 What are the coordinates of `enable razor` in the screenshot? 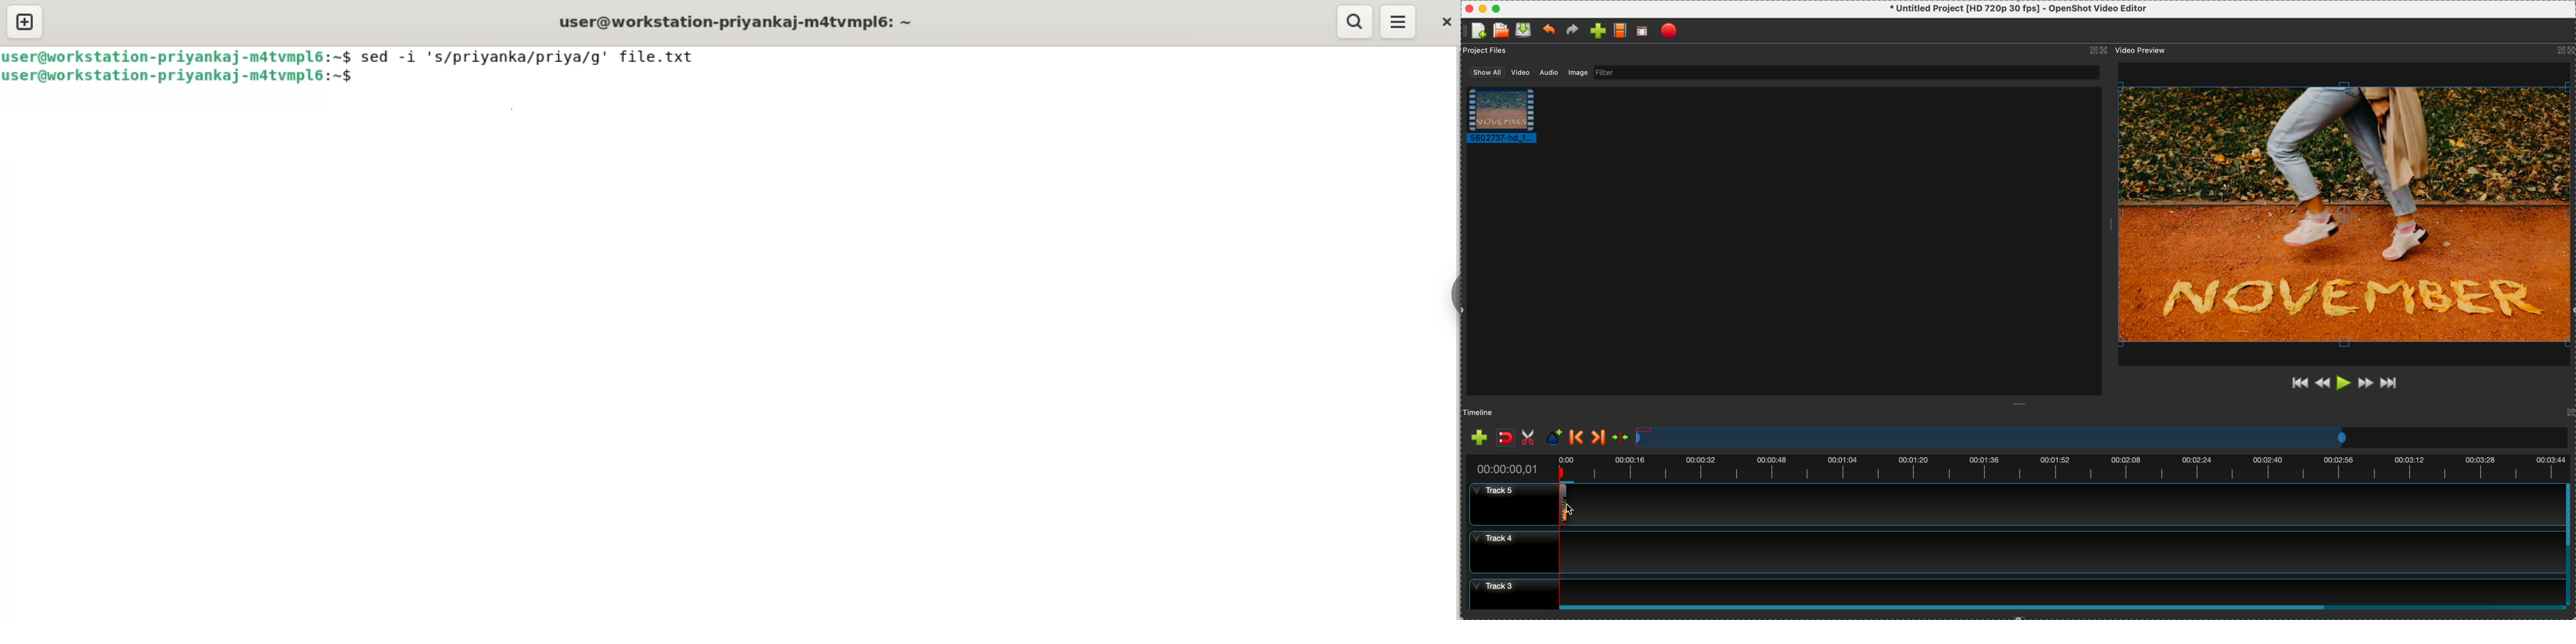 It's located at (1530, 436).